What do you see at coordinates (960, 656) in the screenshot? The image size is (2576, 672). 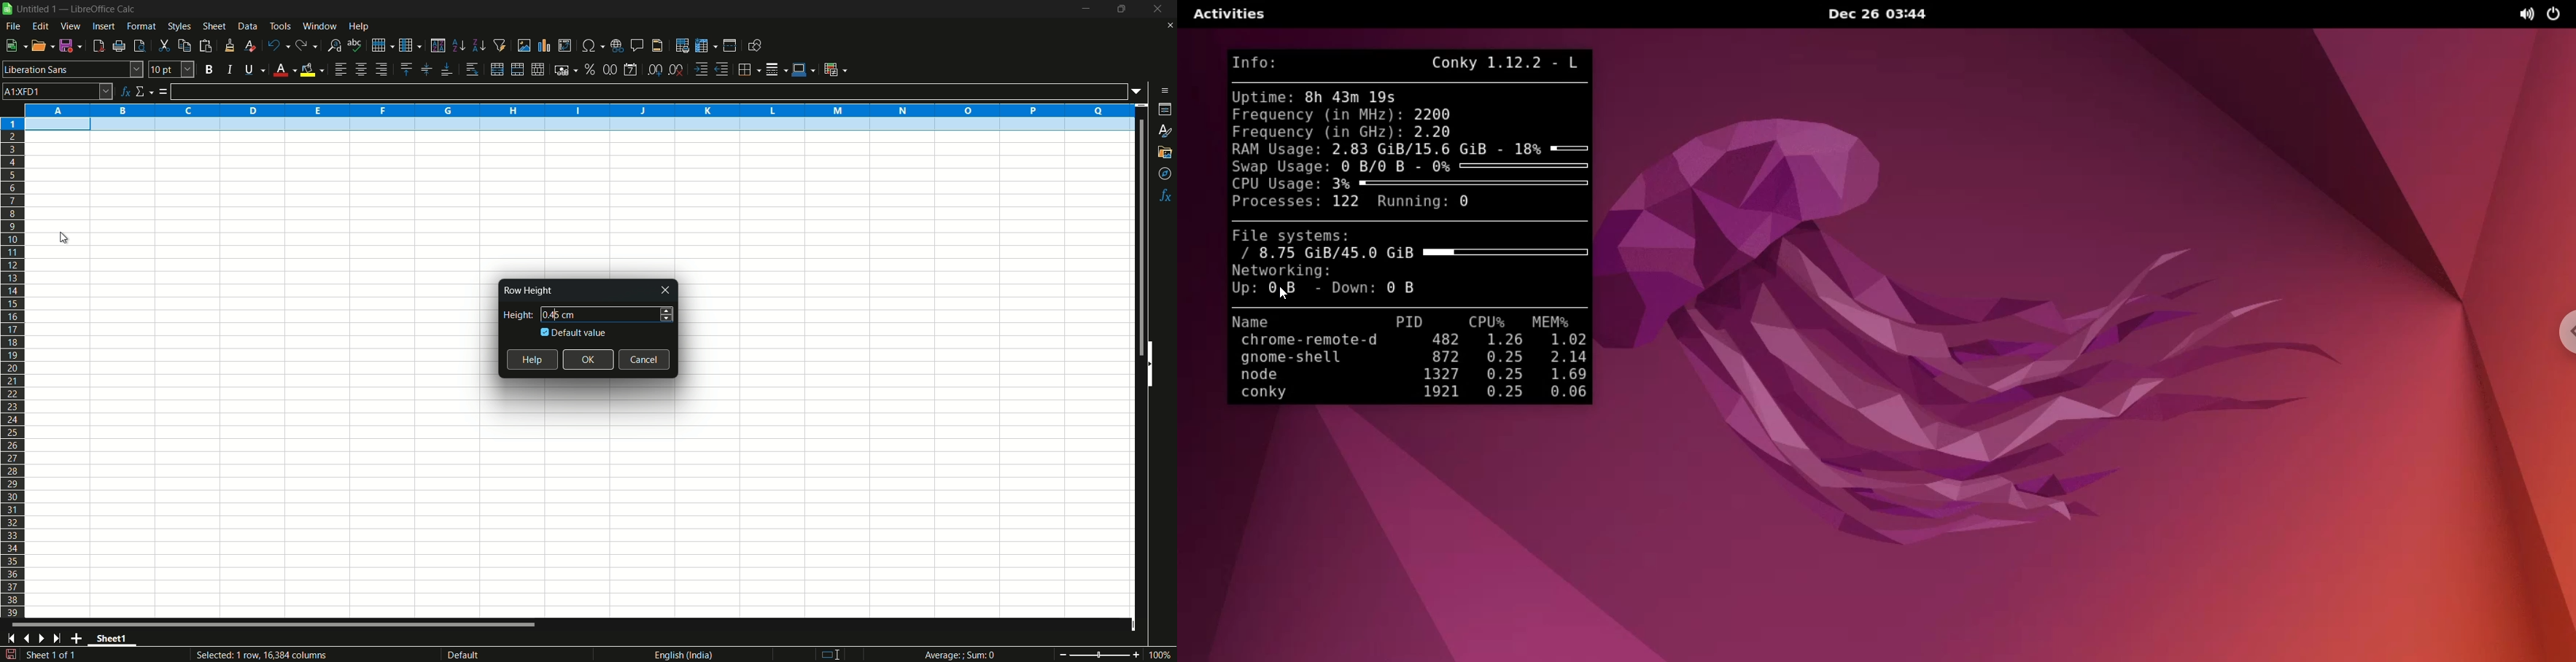 I see `Average; Sum 0` at bounding box center [960, 656].